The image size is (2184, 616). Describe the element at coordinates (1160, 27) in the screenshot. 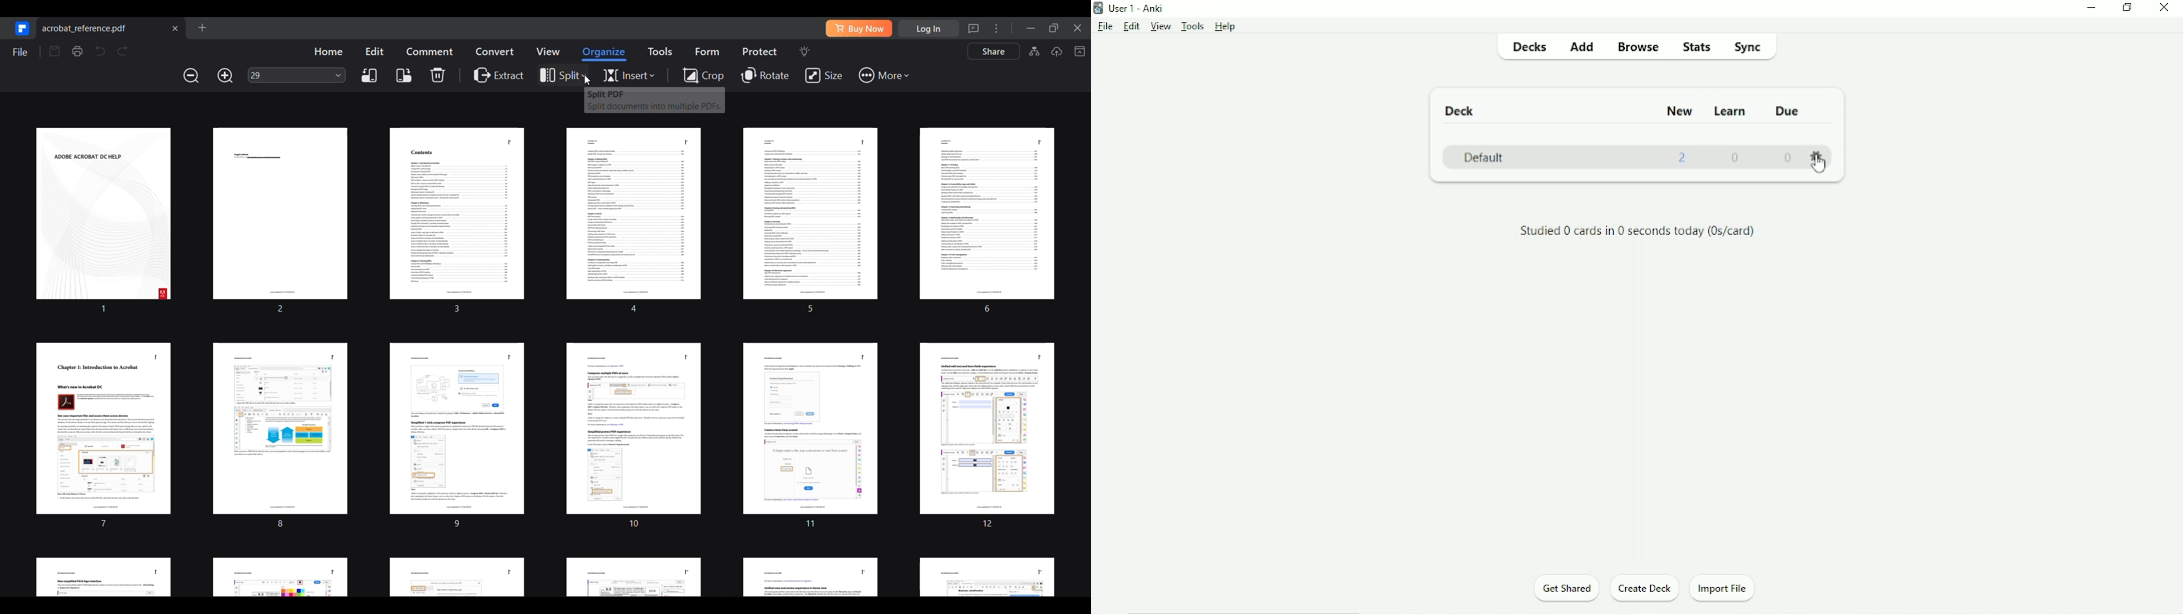

I see `View` at that location.